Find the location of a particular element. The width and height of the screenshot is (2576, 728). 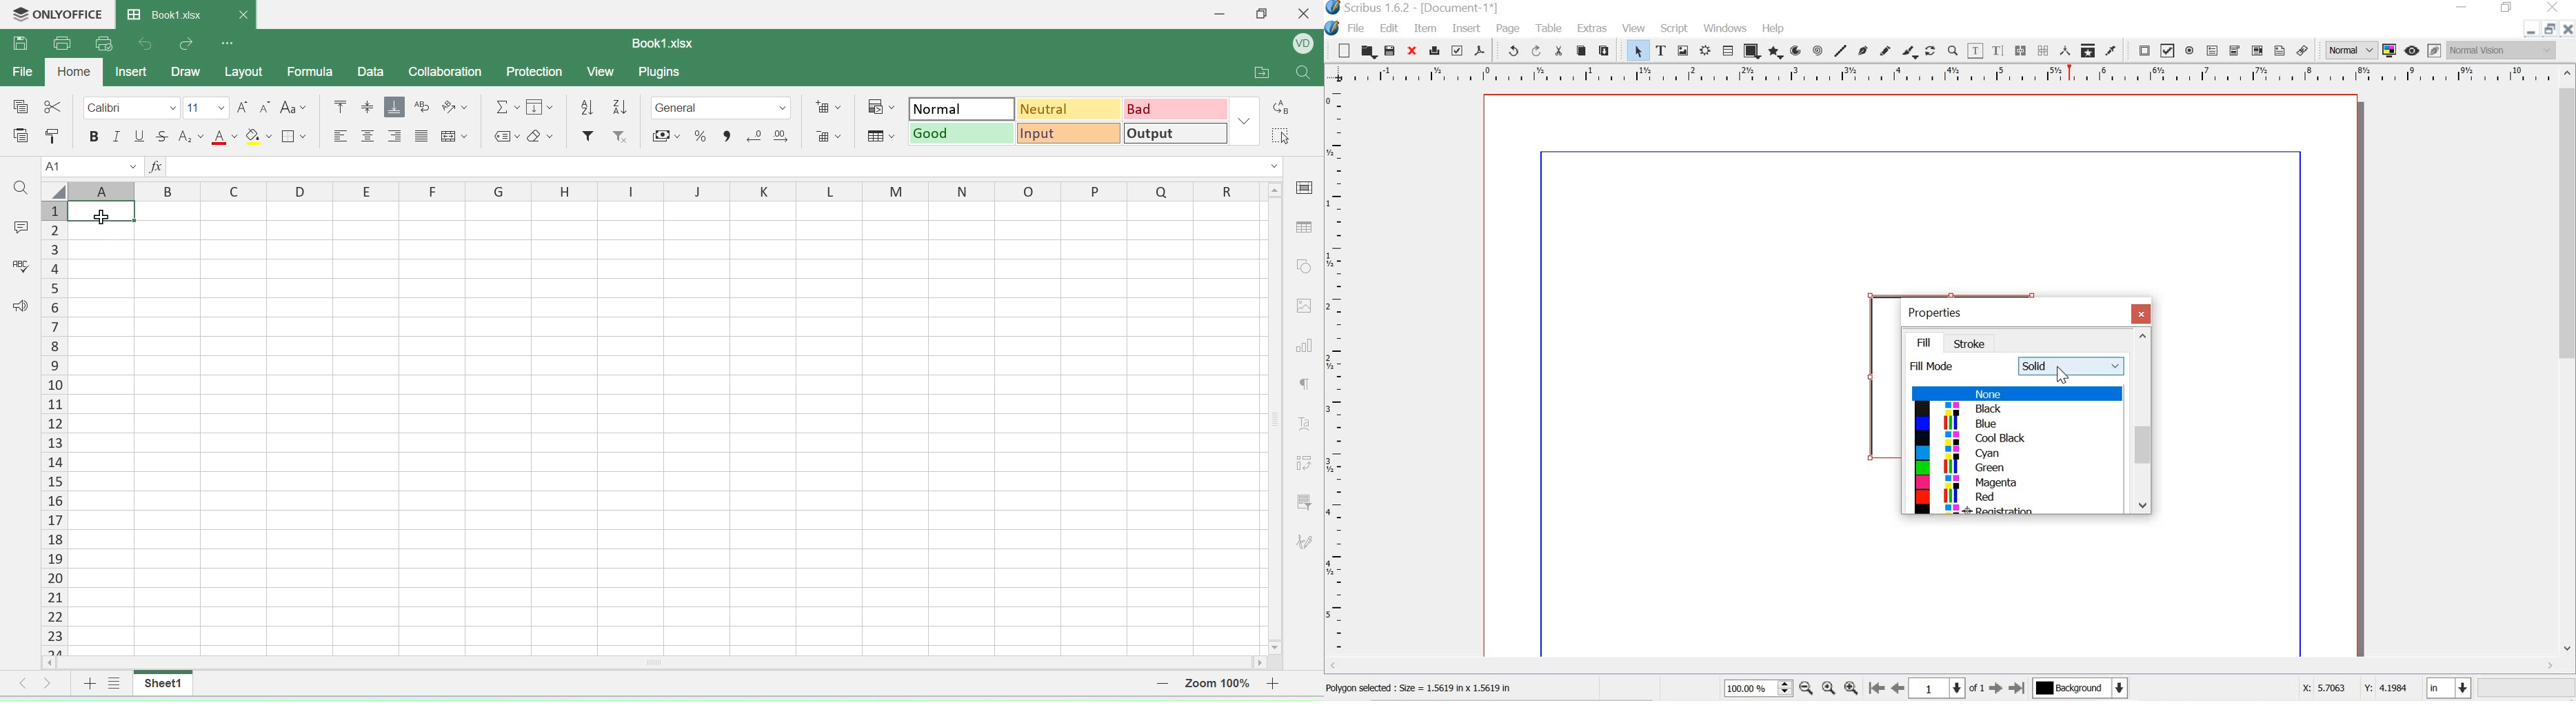

mouse pointer is located at coordinates (103, 217).